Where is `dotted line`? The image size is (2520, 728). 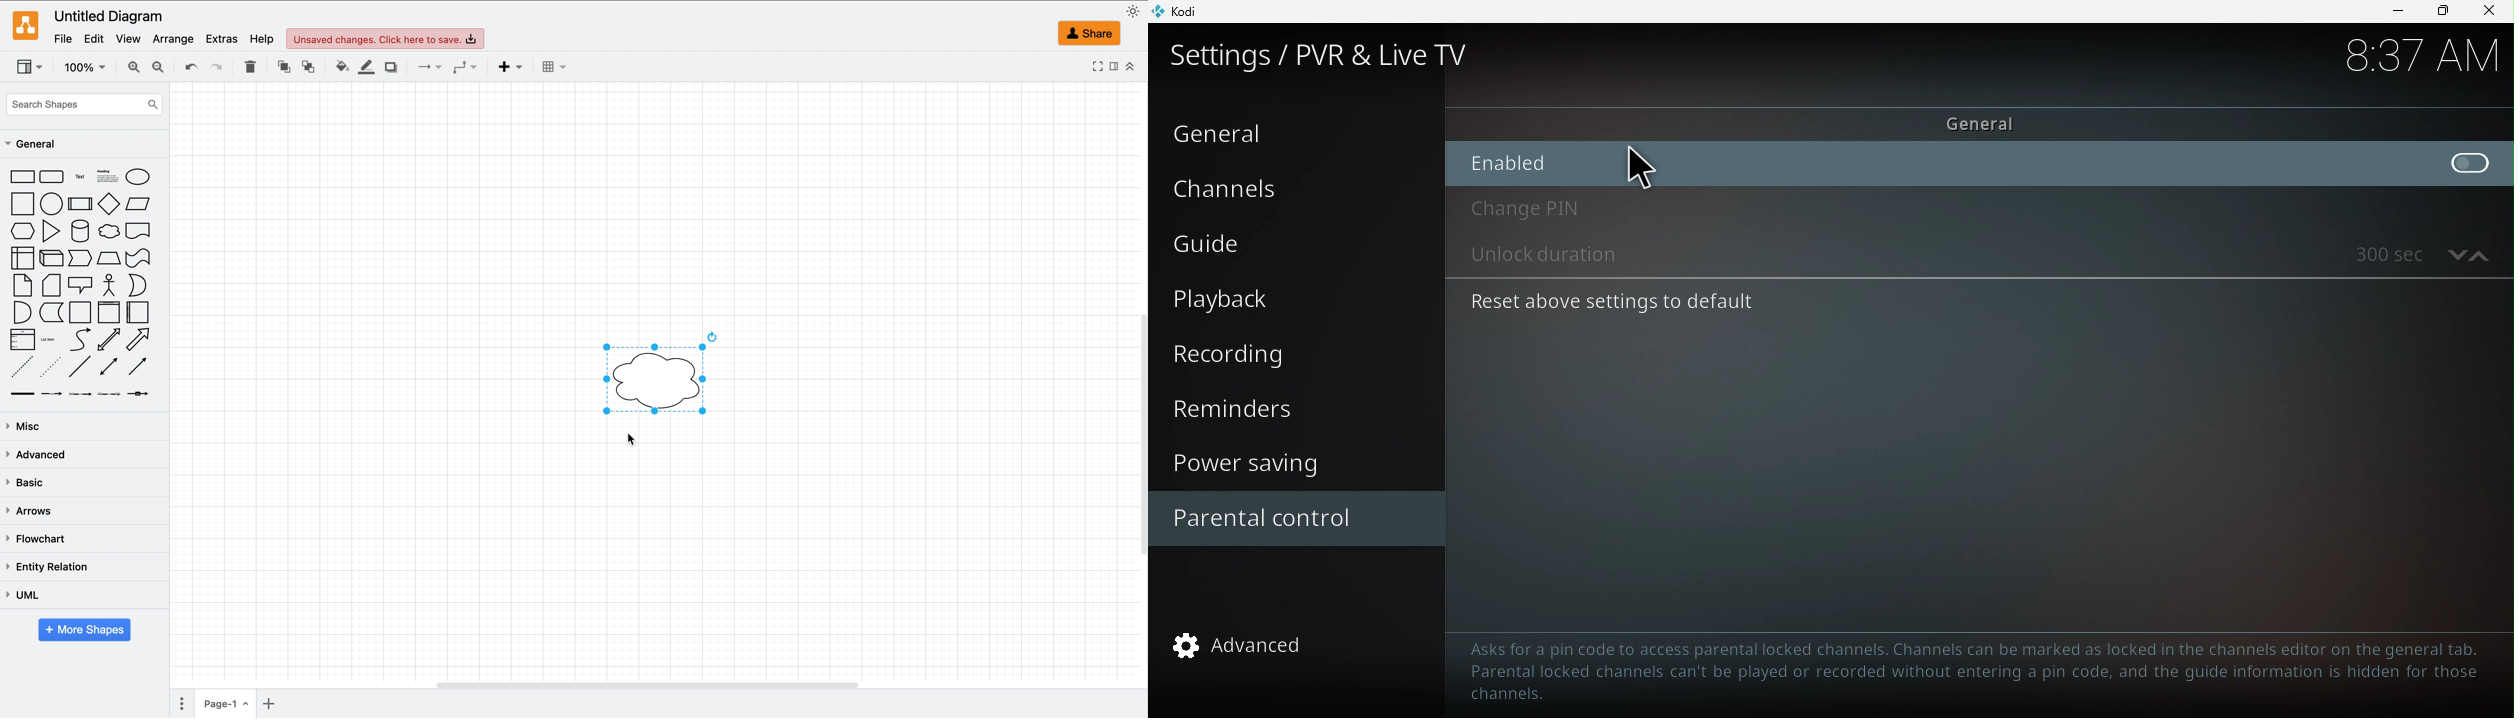
dotted line is located at coordinates (51, 365).